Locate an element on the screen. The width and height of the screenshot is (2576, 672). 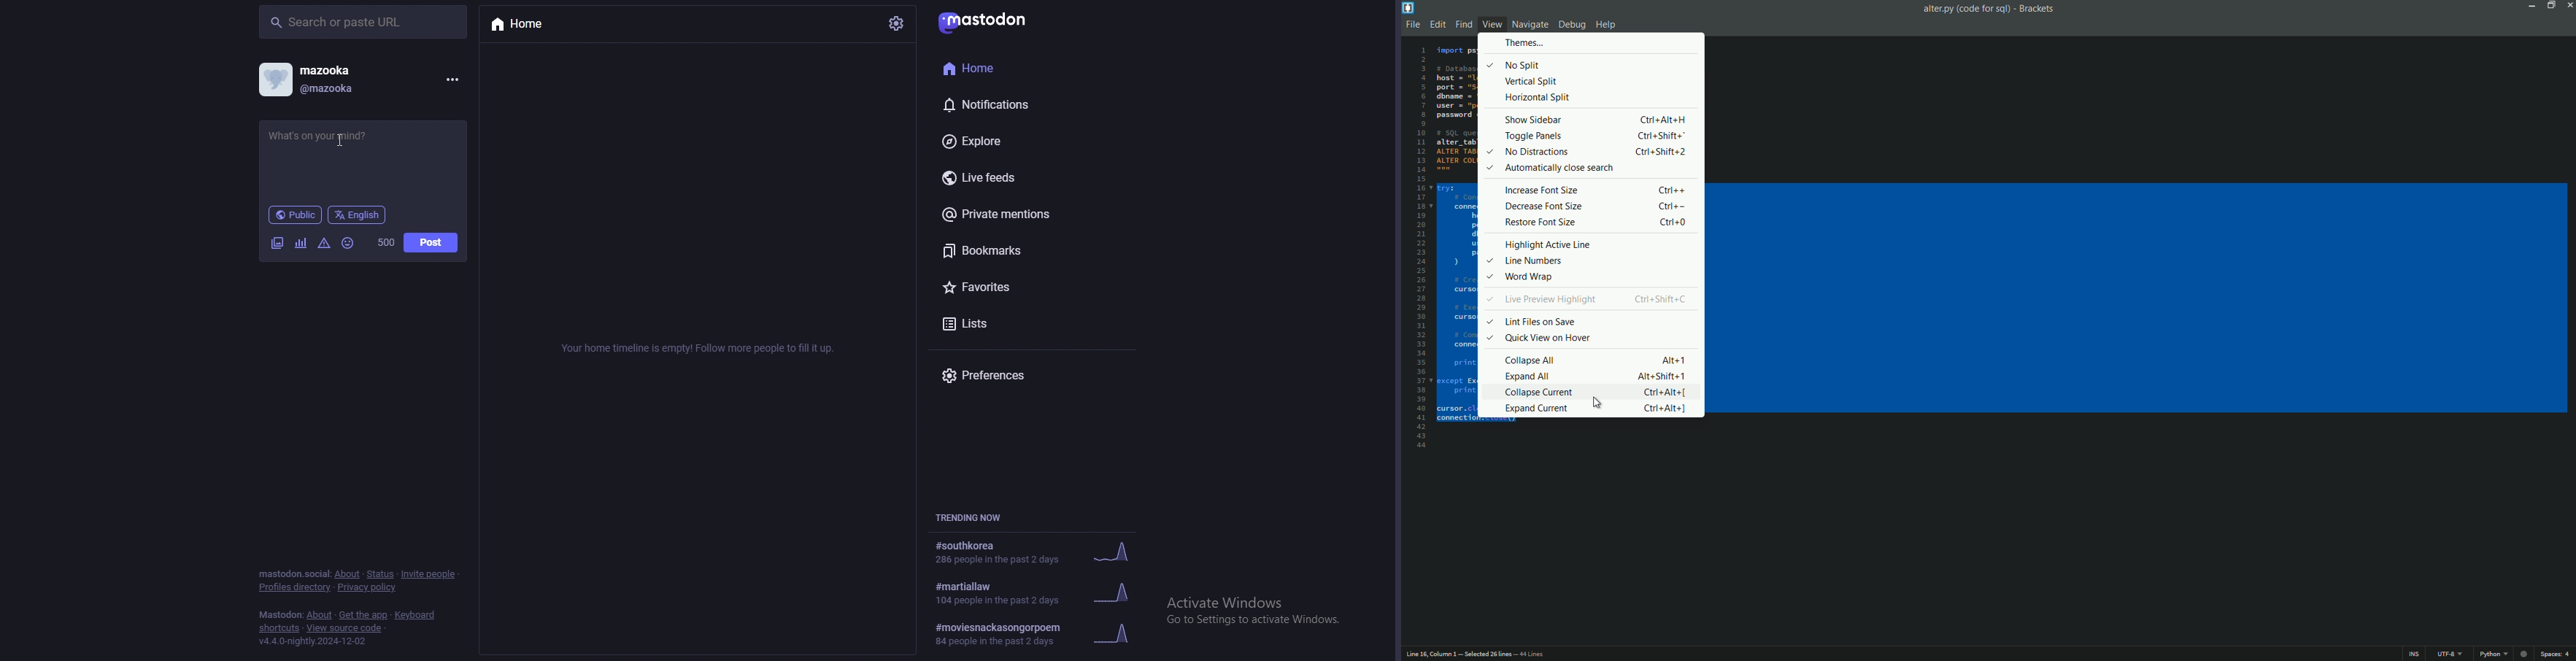
cursor position is located at coordinates (1433, 653).